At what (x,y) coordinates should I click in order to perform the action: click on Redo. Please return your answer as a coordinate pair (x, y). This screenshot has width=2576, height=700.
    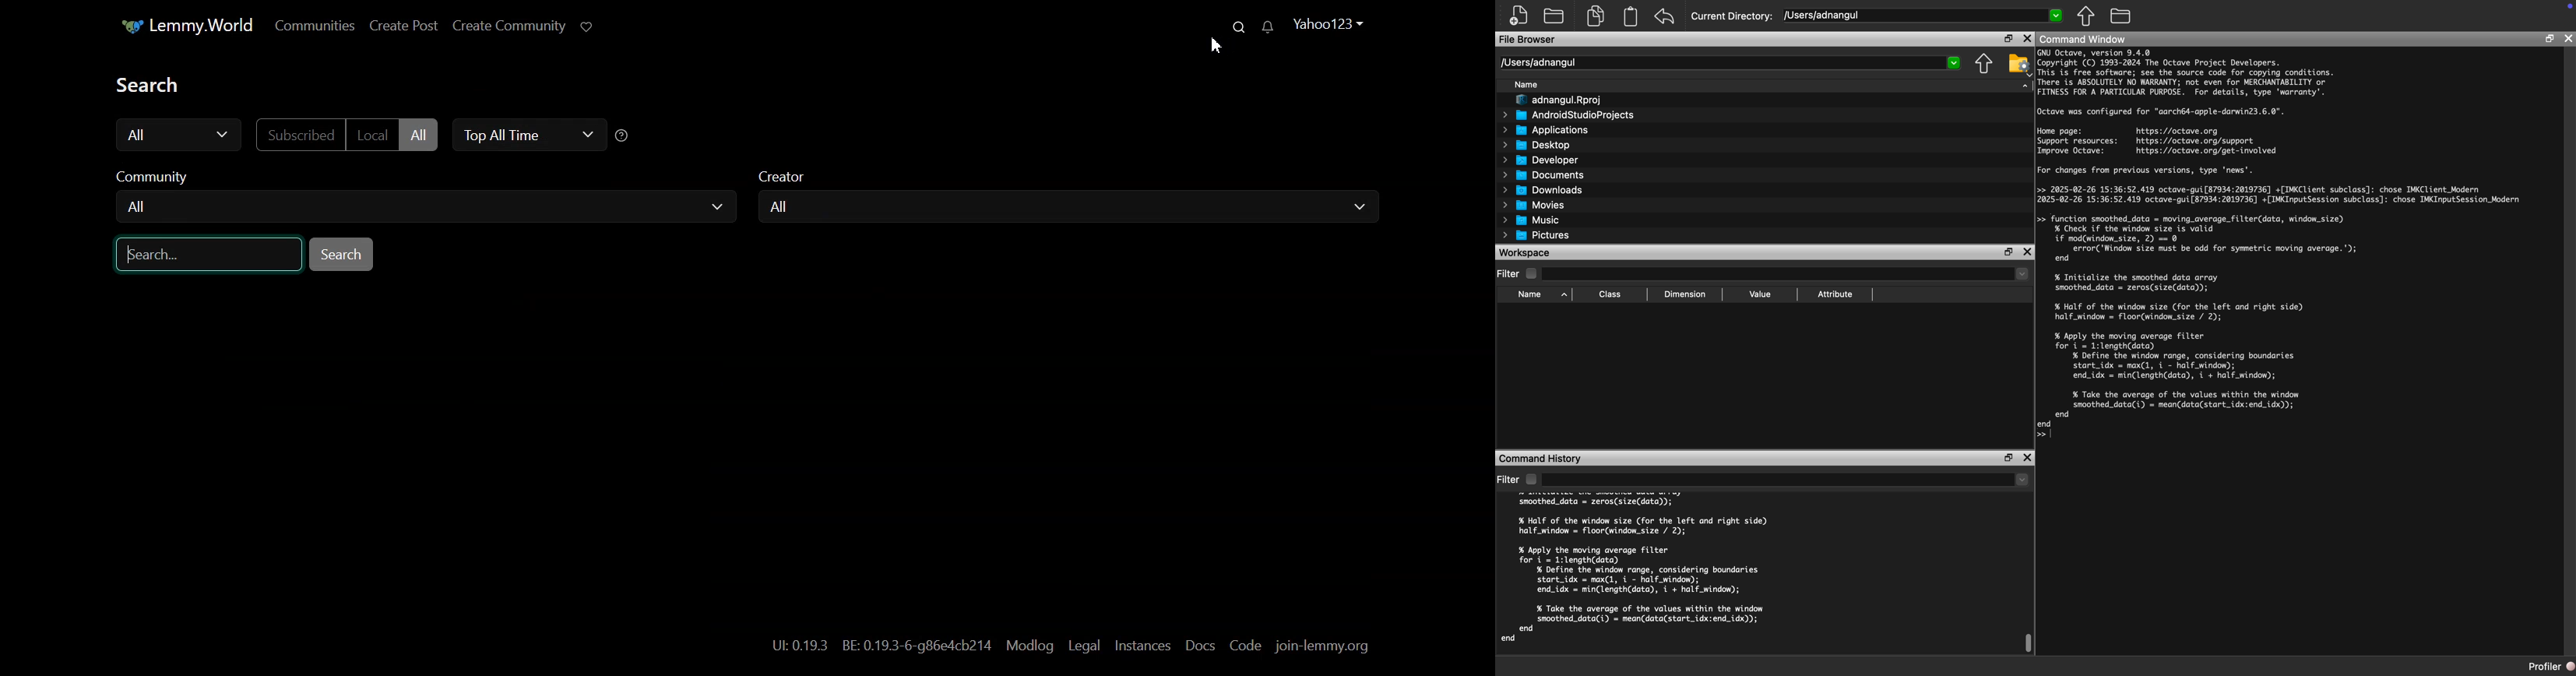
    Looking at the image, I should click on (1667, 17).